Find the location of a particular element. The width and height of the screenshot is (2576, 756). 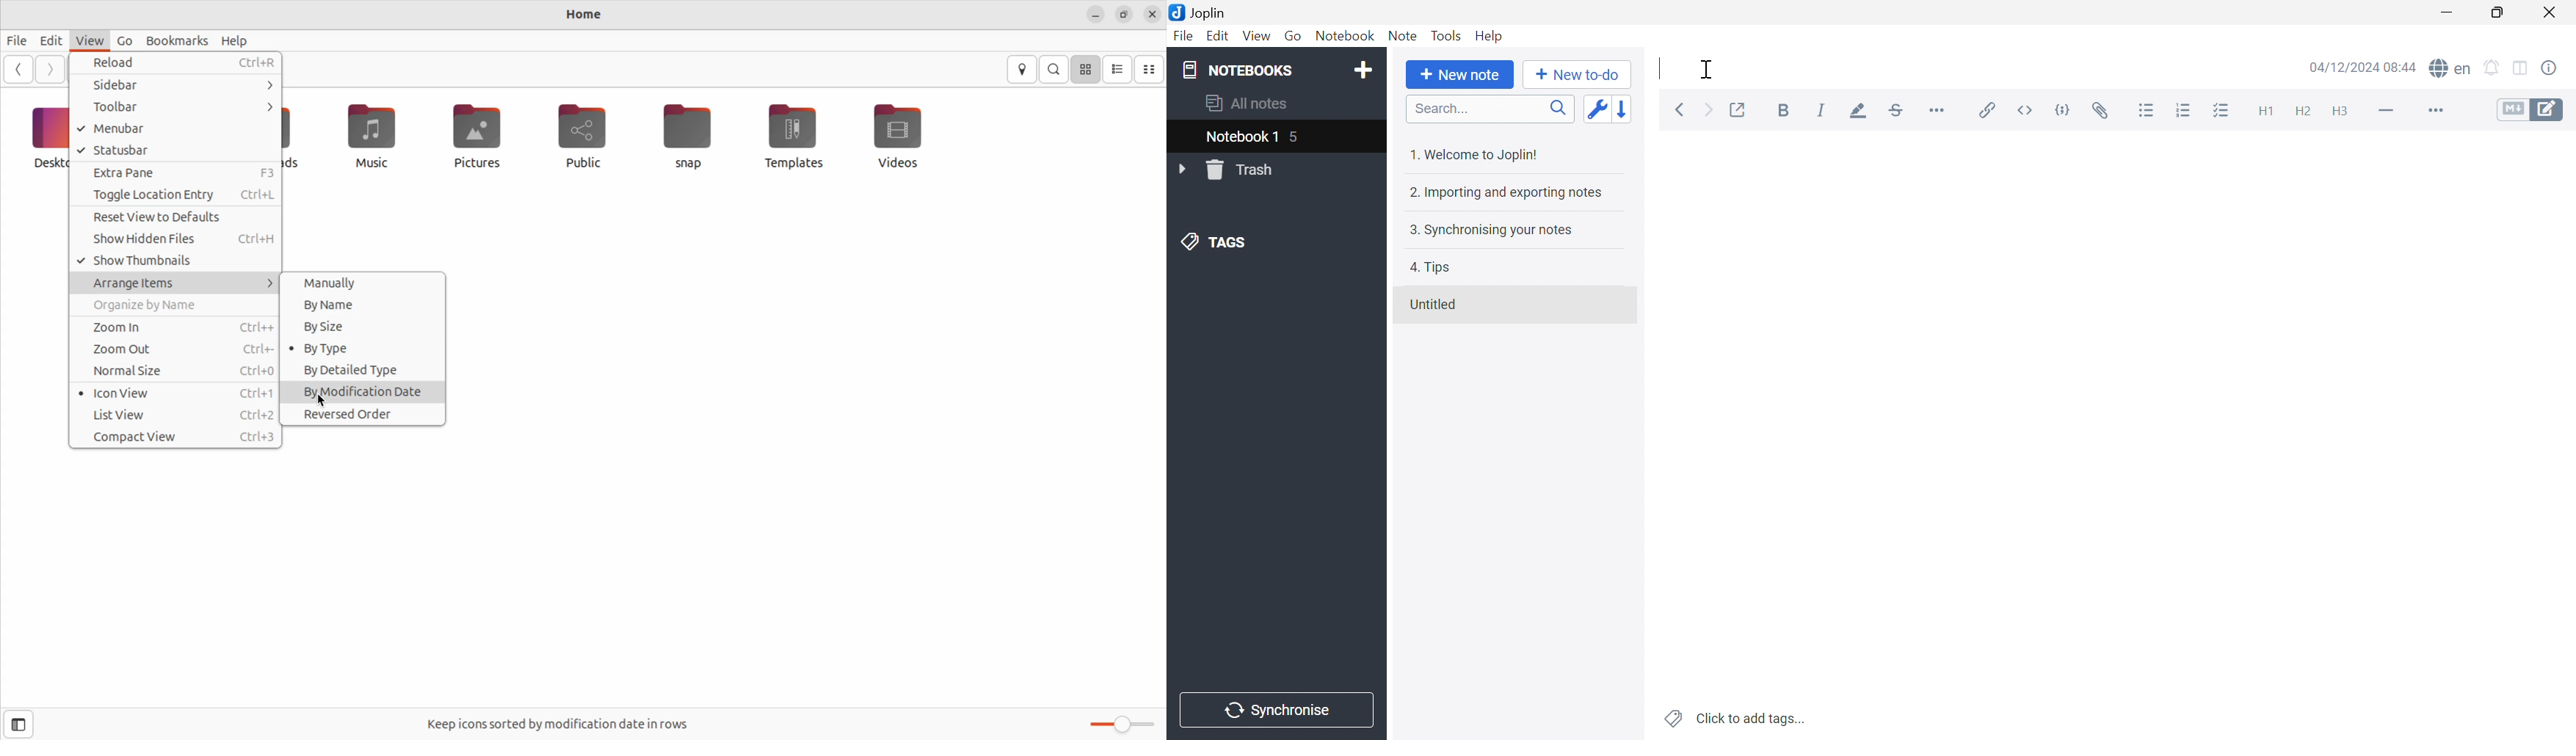

Add notebook is located at coordinates (1365, 69).